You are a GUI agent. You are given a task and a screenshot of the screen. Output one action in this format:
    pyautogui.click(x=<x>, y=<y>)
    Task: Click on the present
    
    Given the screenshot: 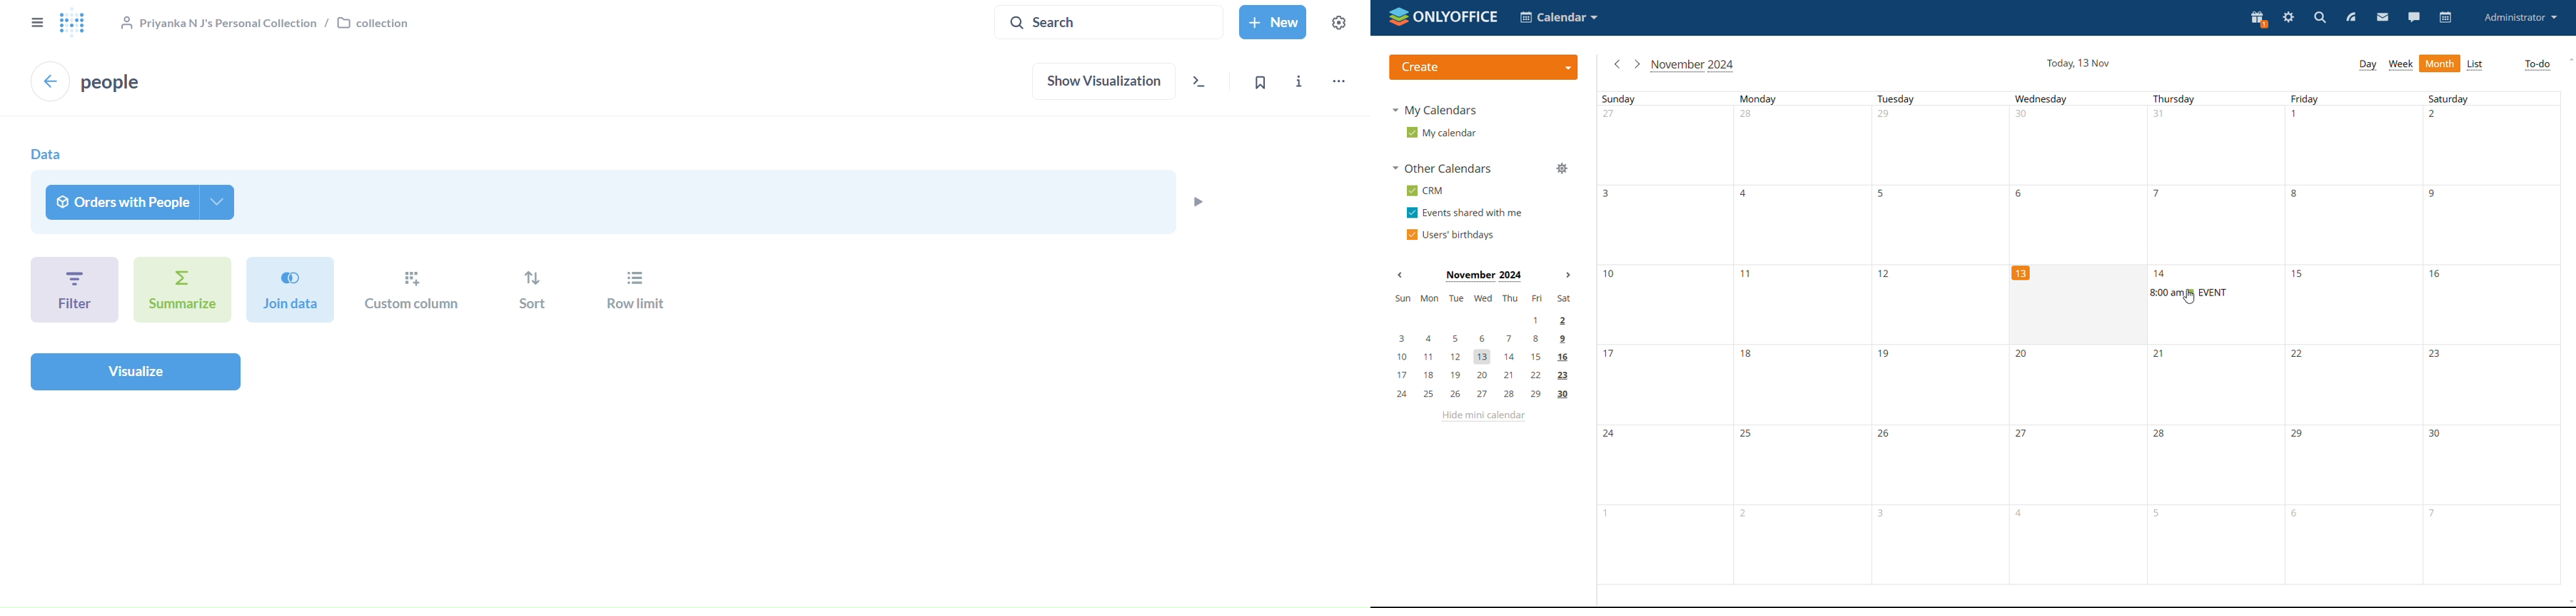 What is the action you would take?
    pyautogui.click(x=2258, y=19)
    